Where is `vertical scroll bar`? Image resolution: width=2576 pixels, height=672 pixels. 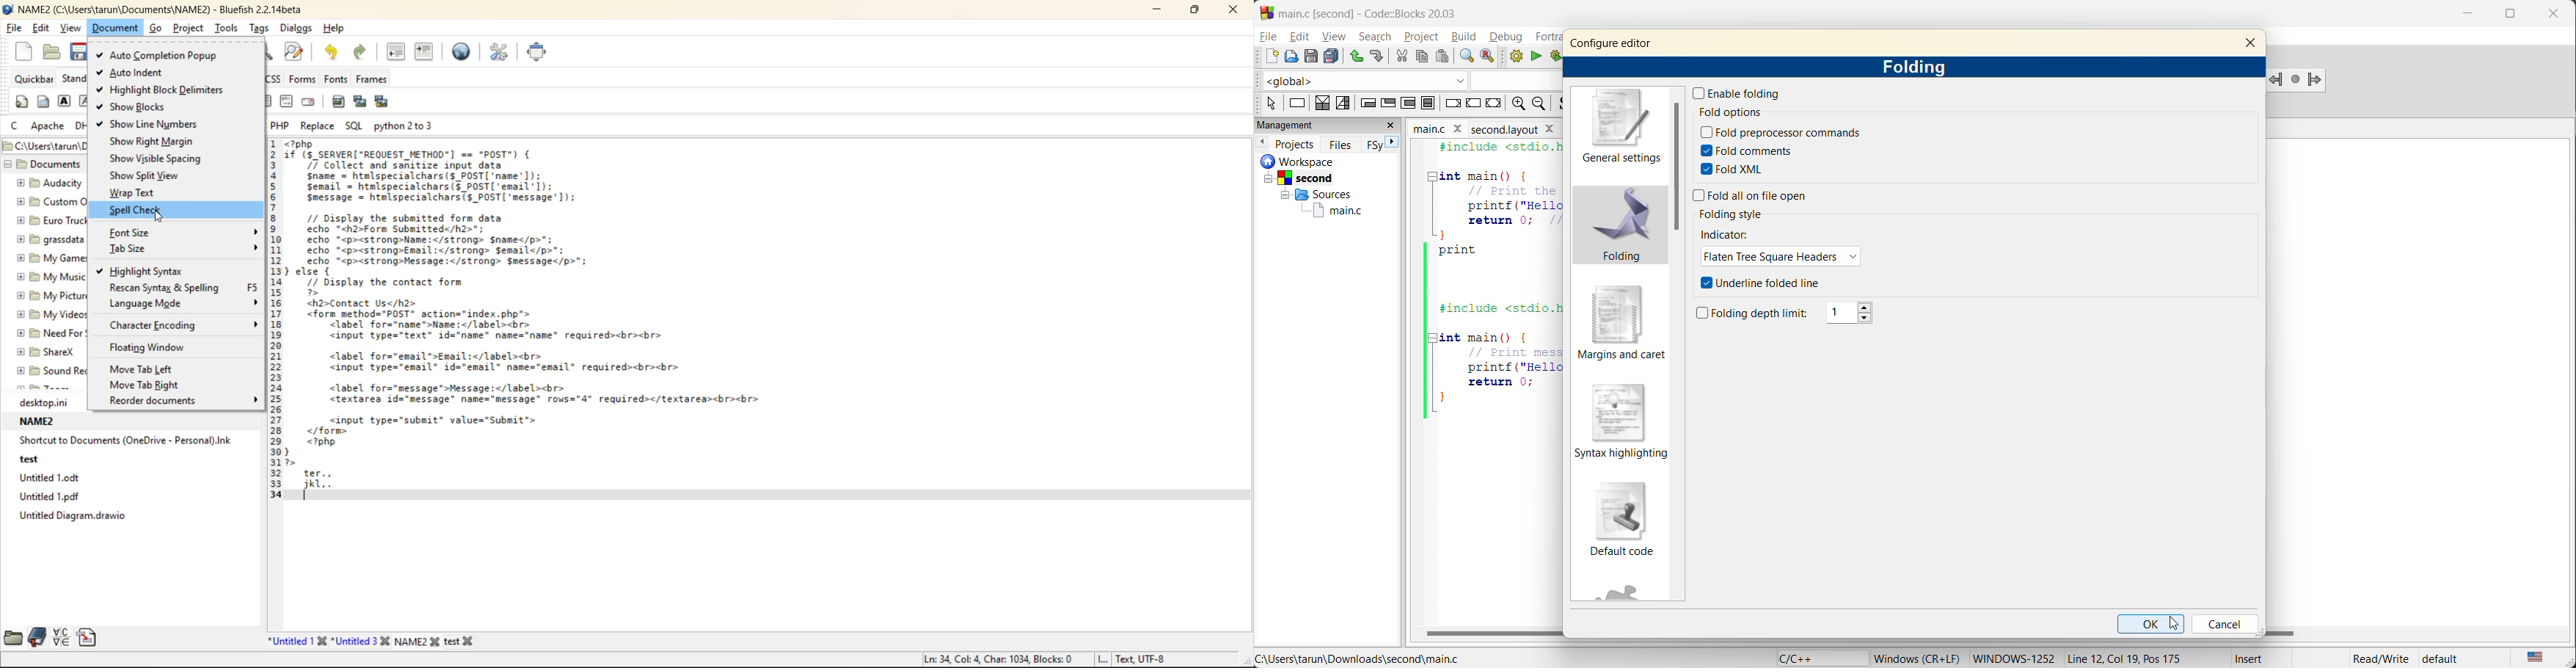
vertical scroll bar is located at coordinates (1679, 166).